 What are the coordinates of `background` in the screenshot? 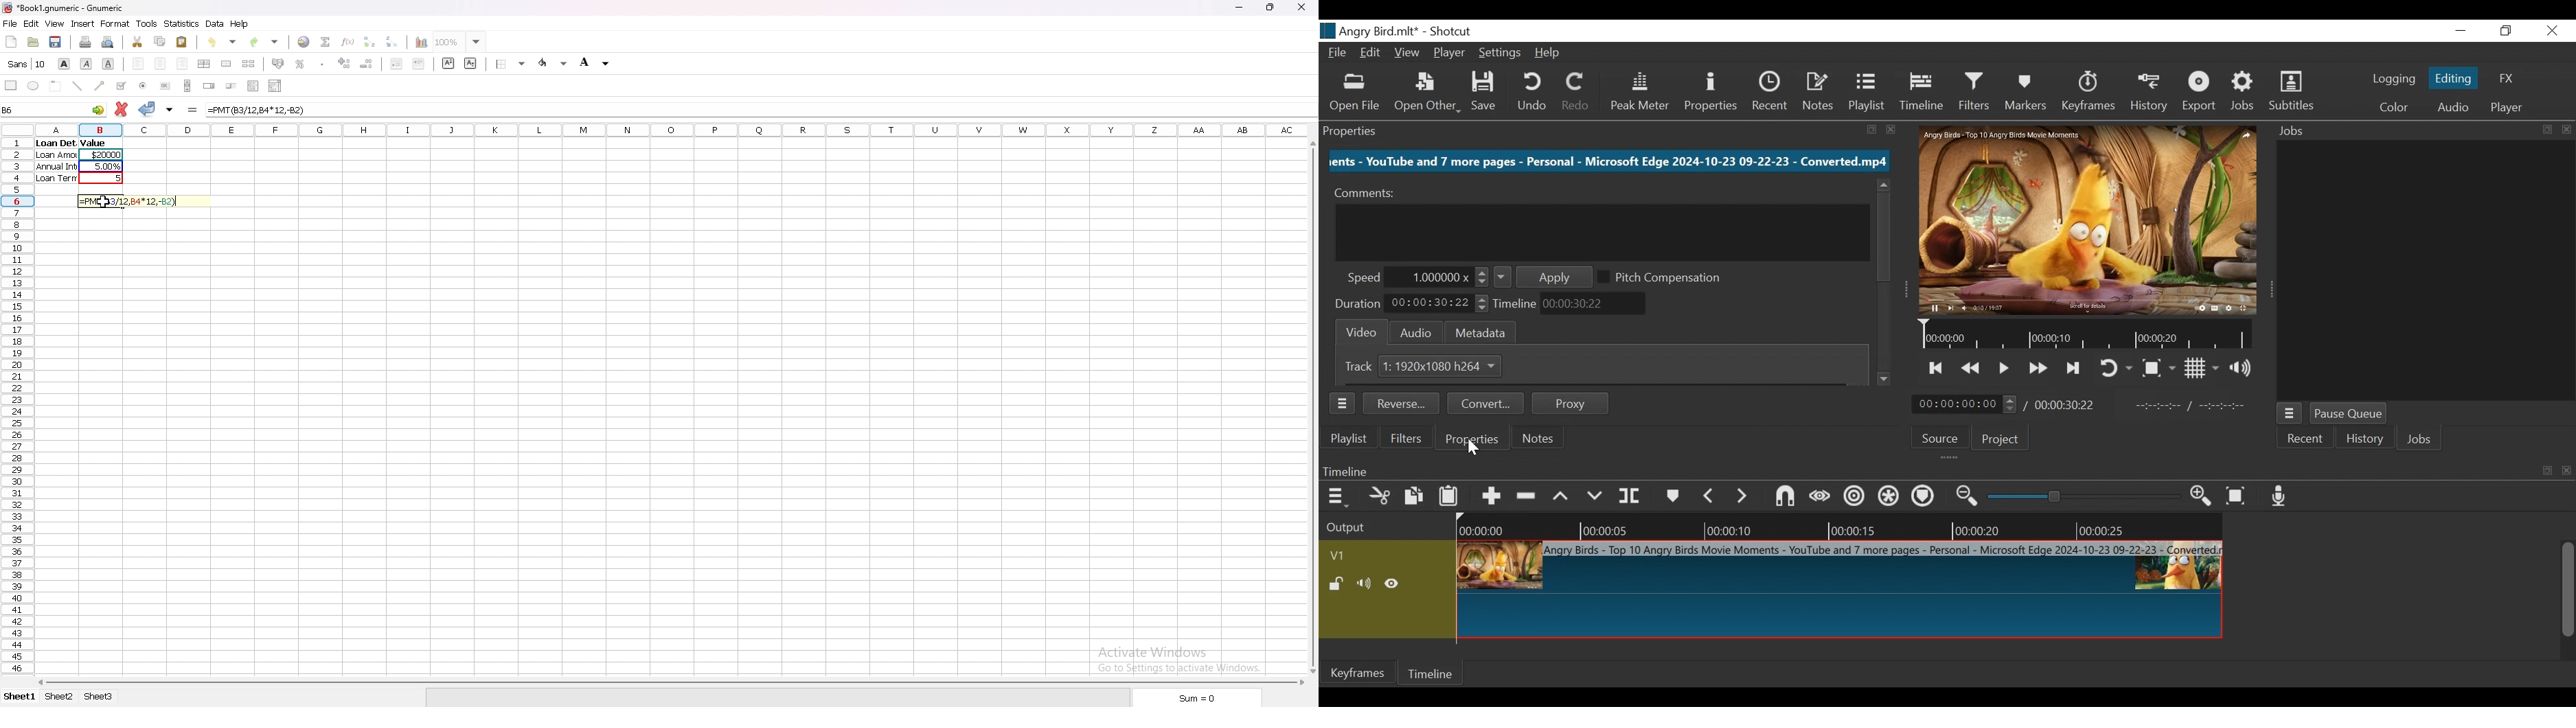 It's located at (595, 62).